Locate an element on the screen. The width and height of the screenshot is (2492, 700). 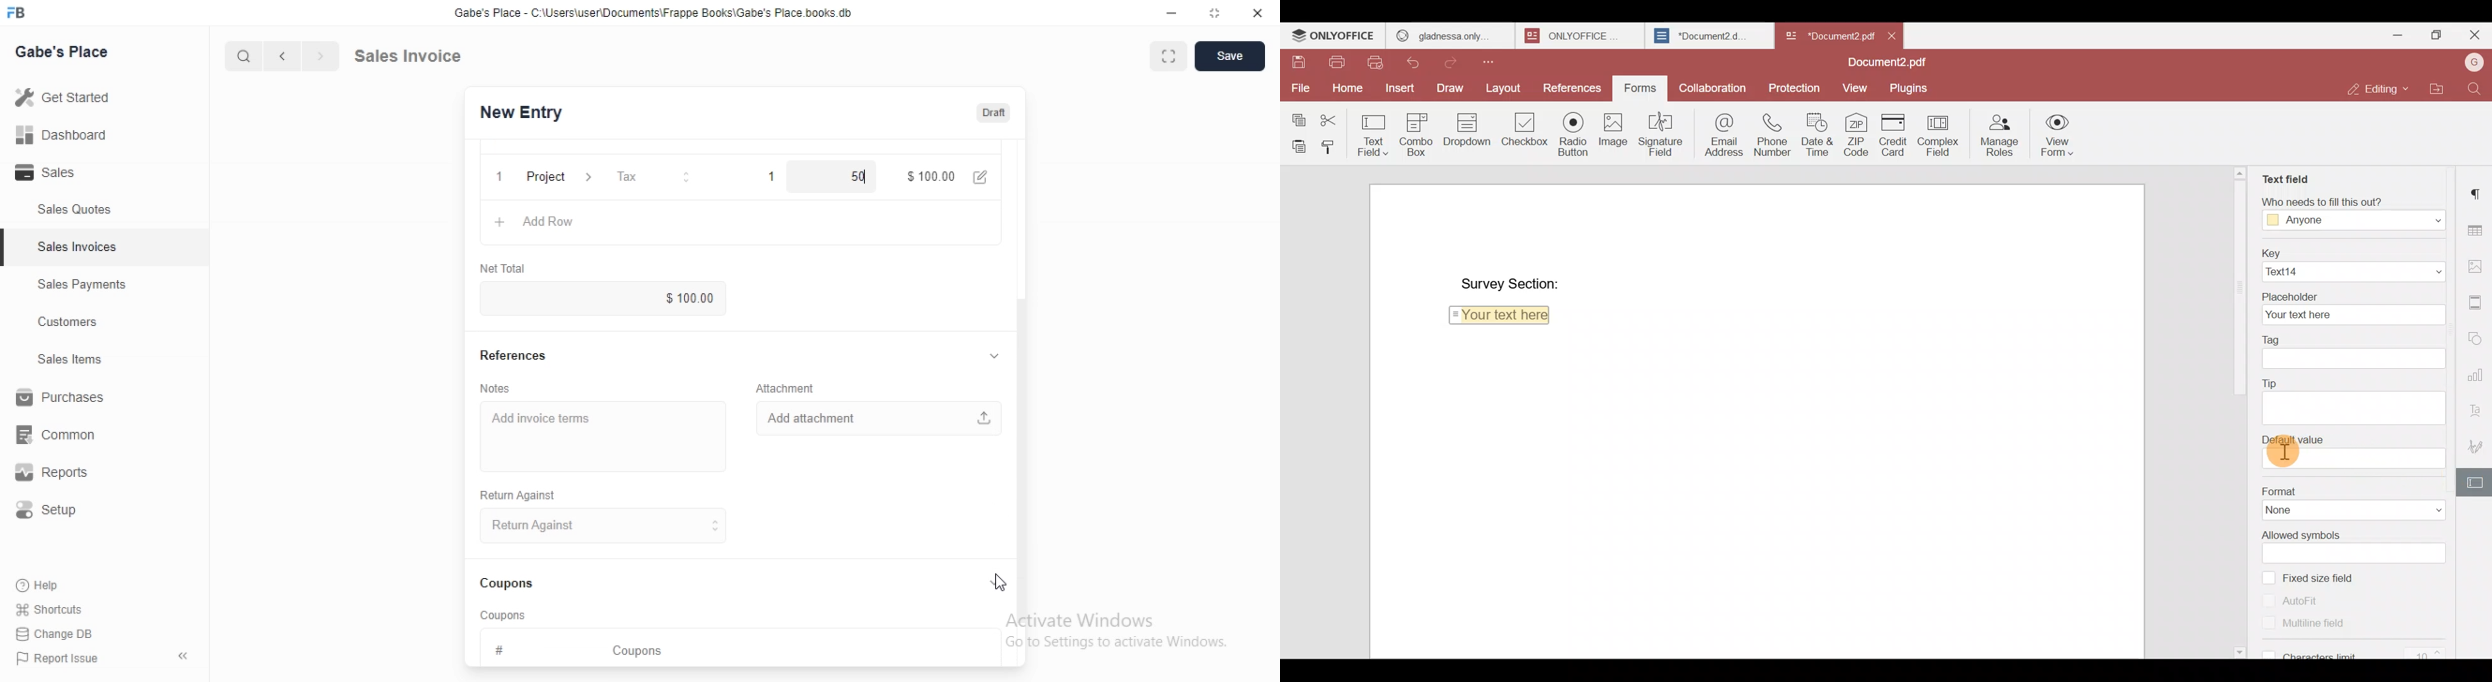
Radio is located at coordinates (1572, 132).